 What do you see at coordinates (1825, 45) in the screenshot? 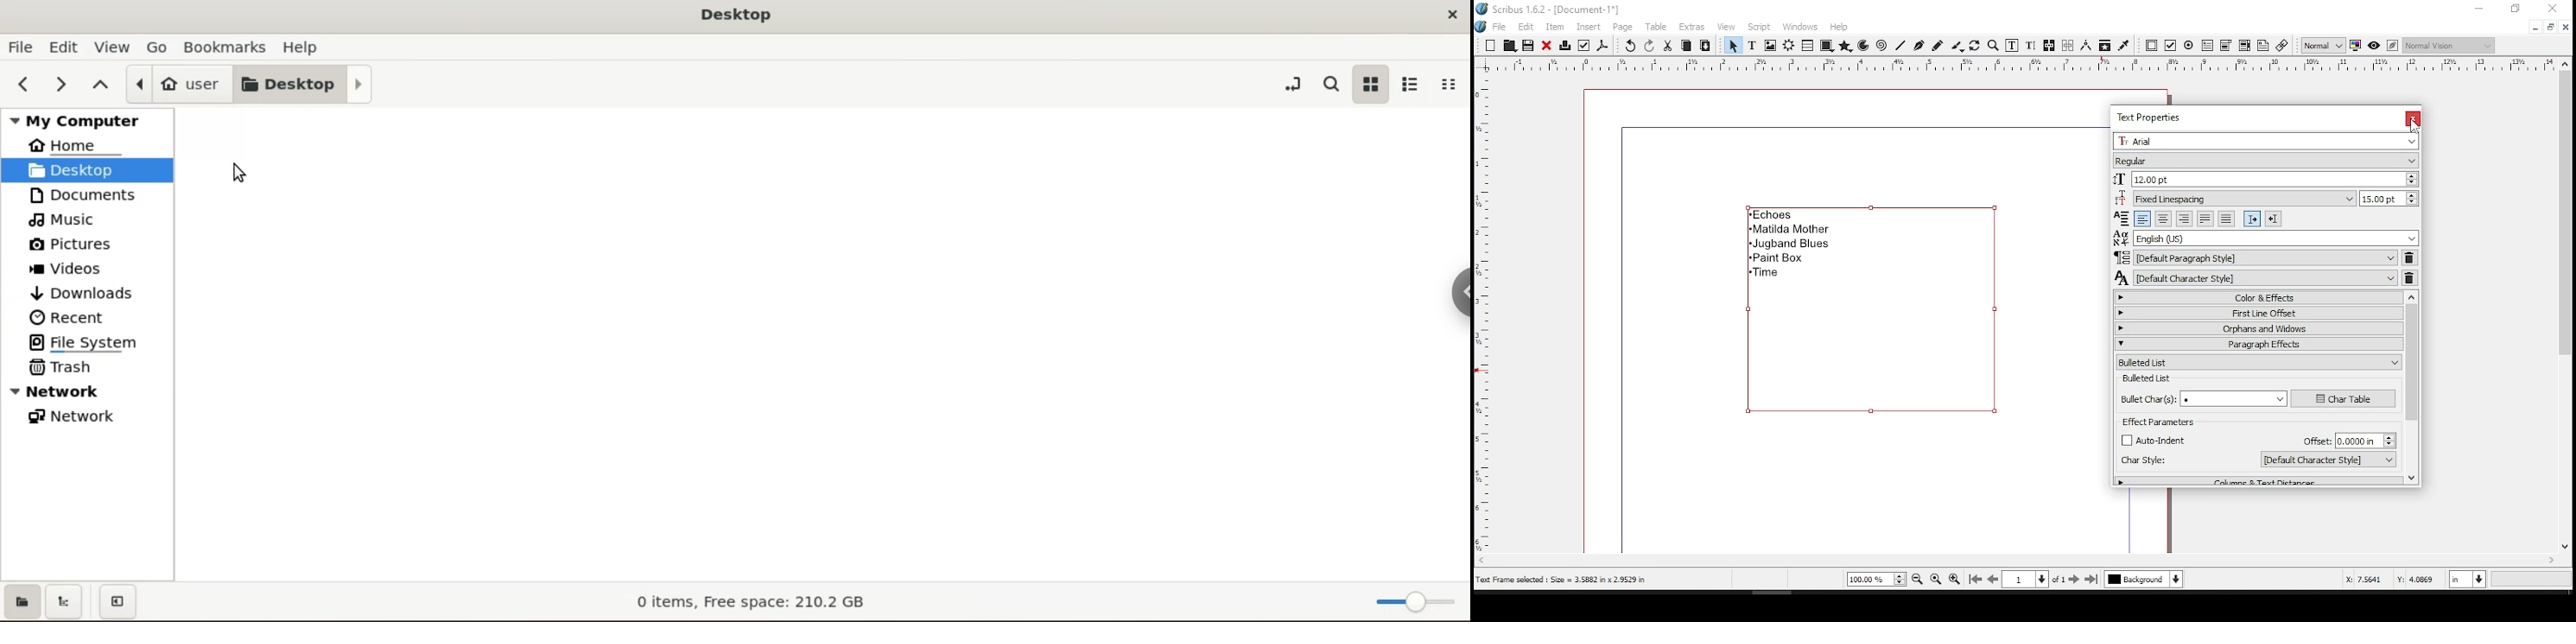
I see `shape` at bounding box center [1825, 45].